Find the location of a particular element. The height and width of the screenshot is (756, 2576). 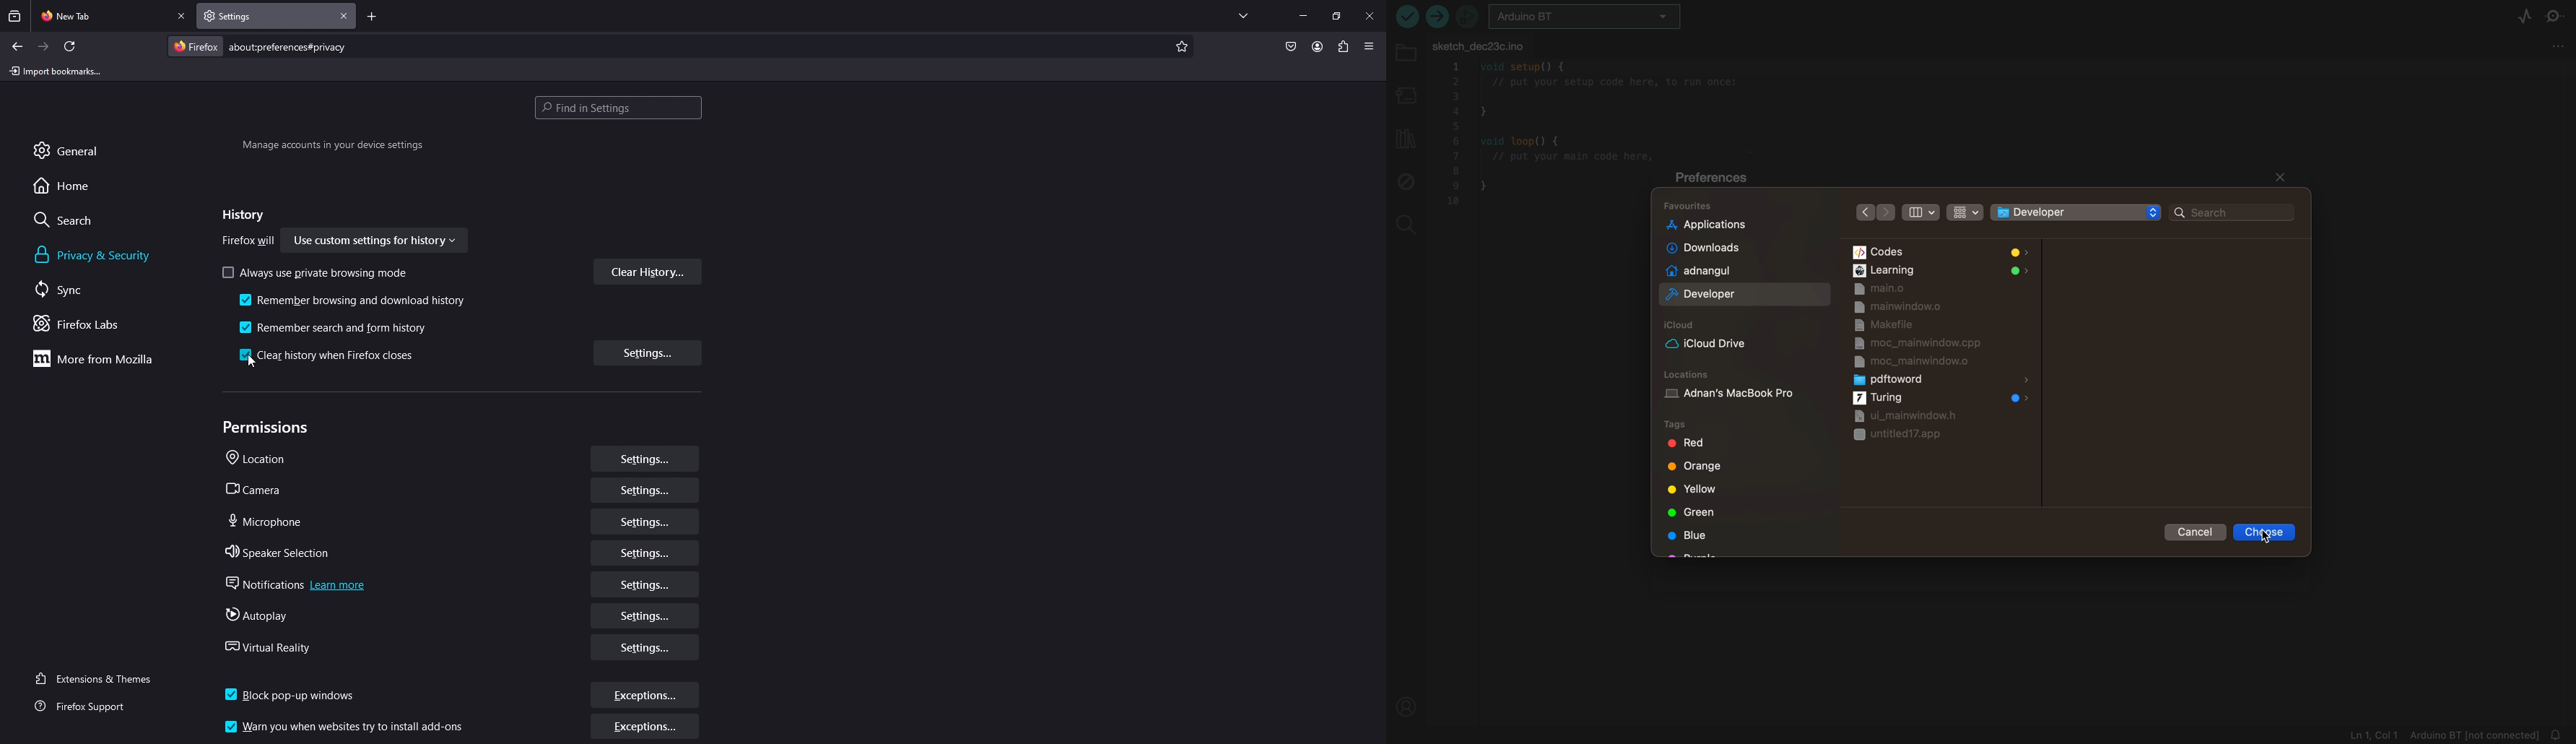

permissions is located at coordinates (269, 428).